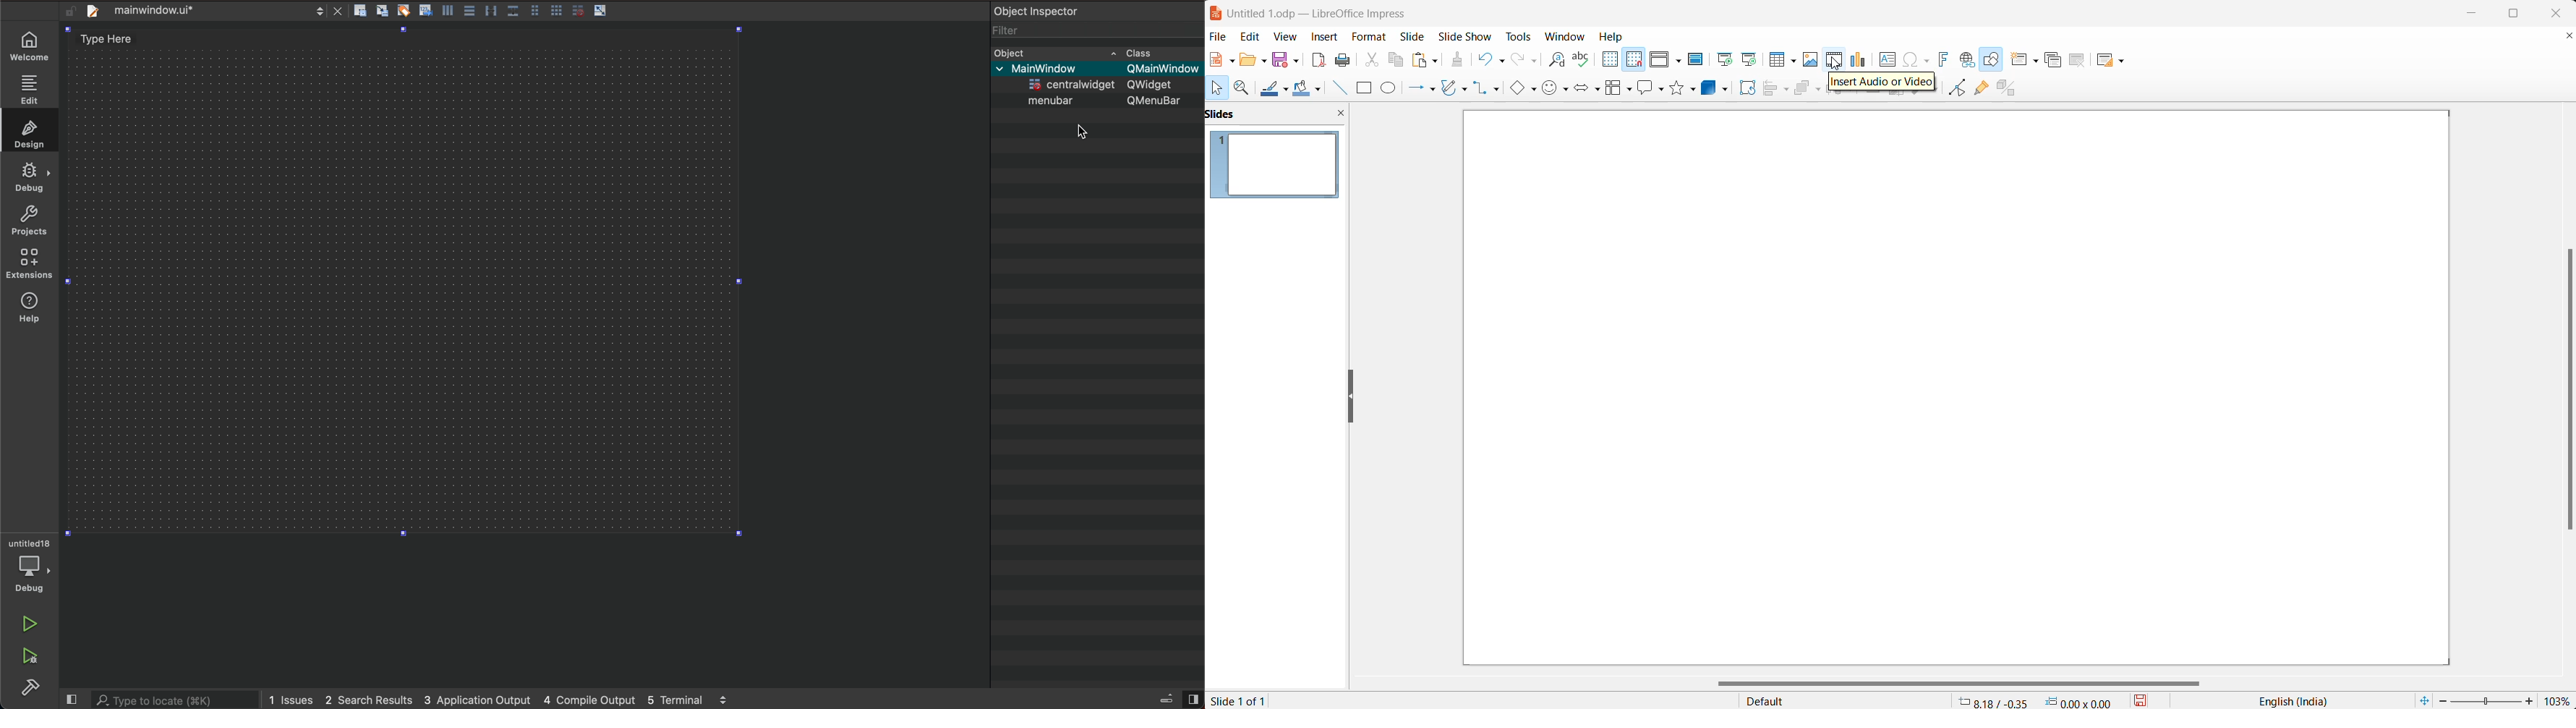 This screenshot has width=2576, height=728. Describe the element at coordinates (1582, 58) in the screenshot. I see `spellings` at that location.